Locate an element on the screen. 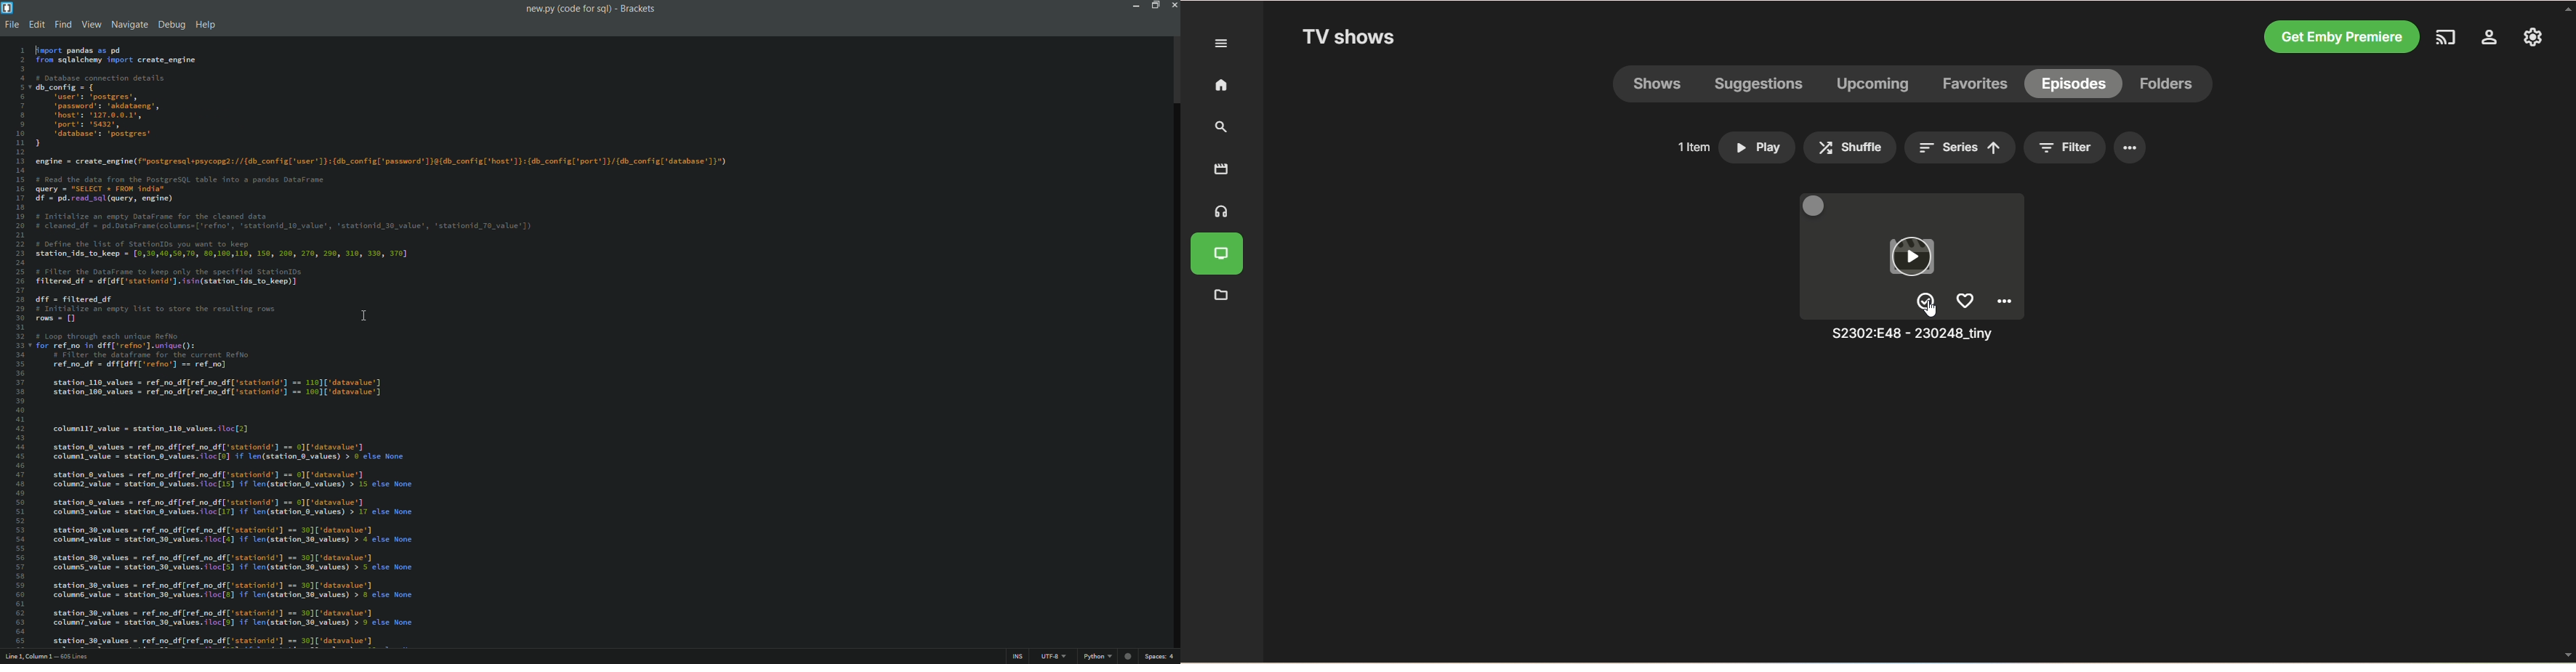  metadata manager is located at coordinates (1219, 296).